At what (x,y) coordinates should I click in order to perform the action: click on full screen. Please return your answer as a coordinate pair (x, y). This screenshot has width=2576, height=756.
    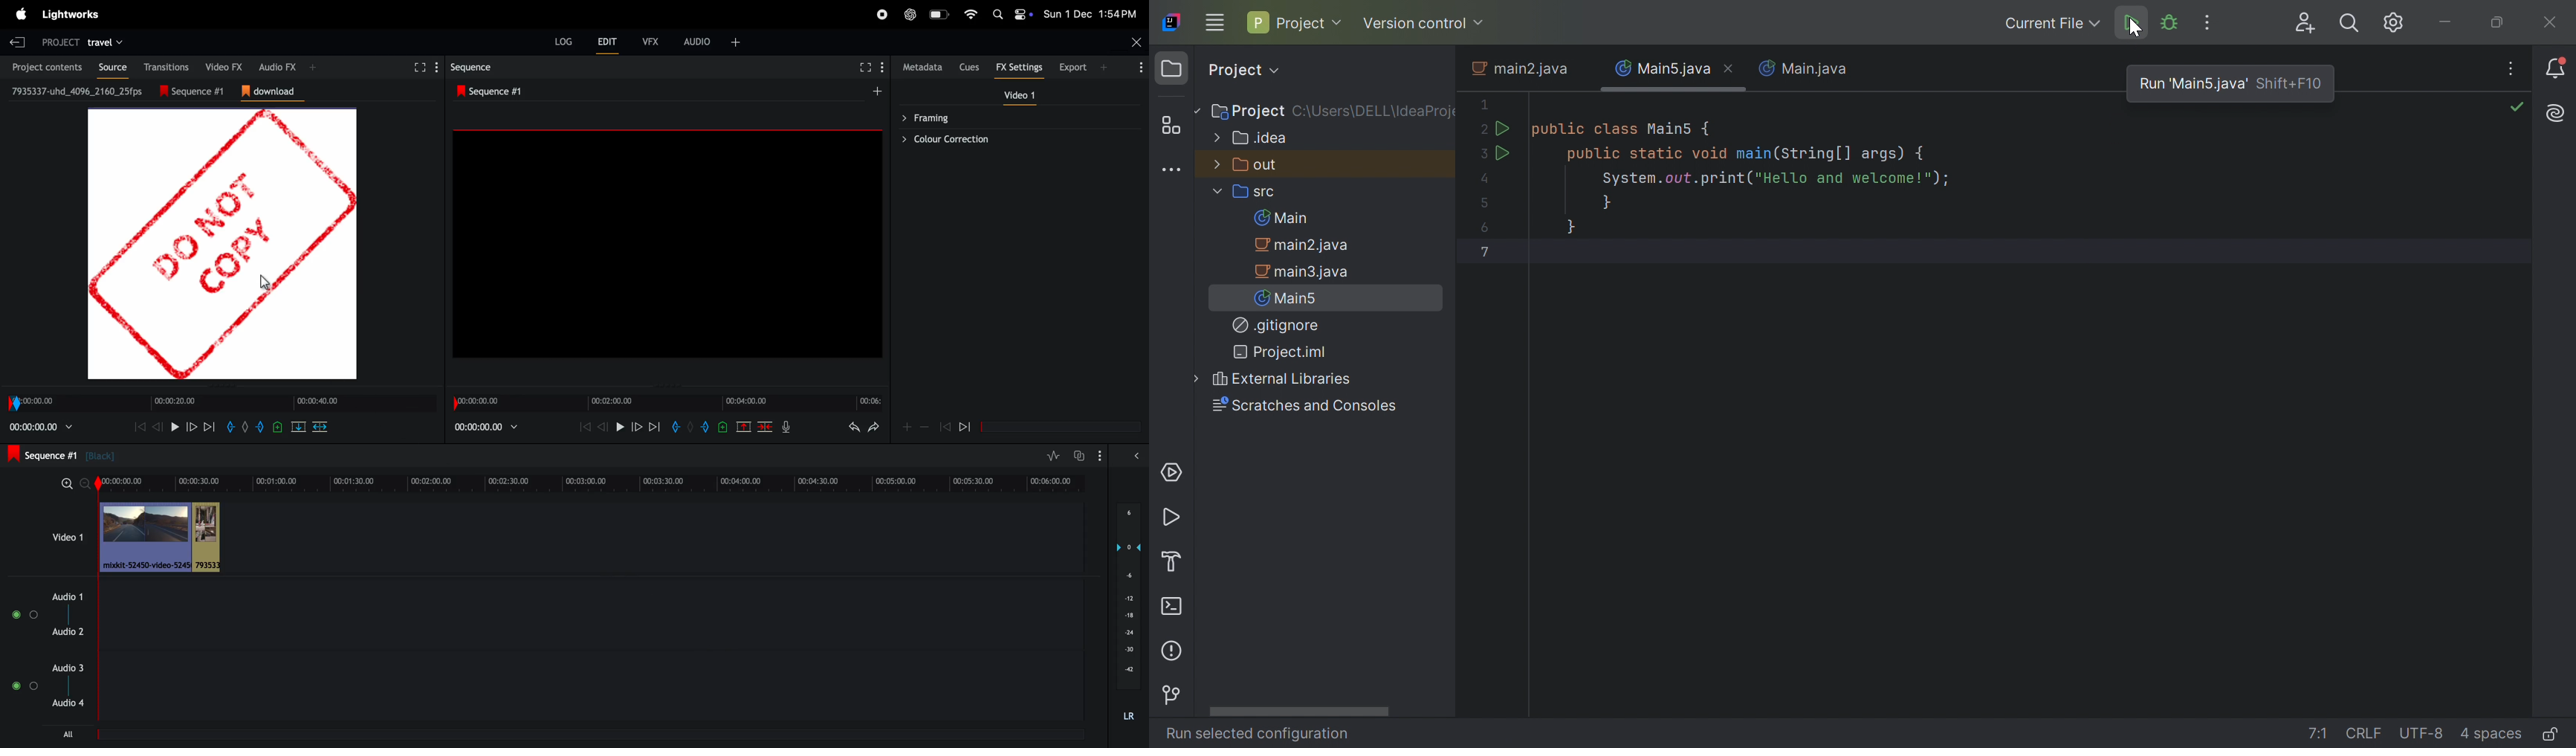
    Looking at the image, I should click on (866, 67).